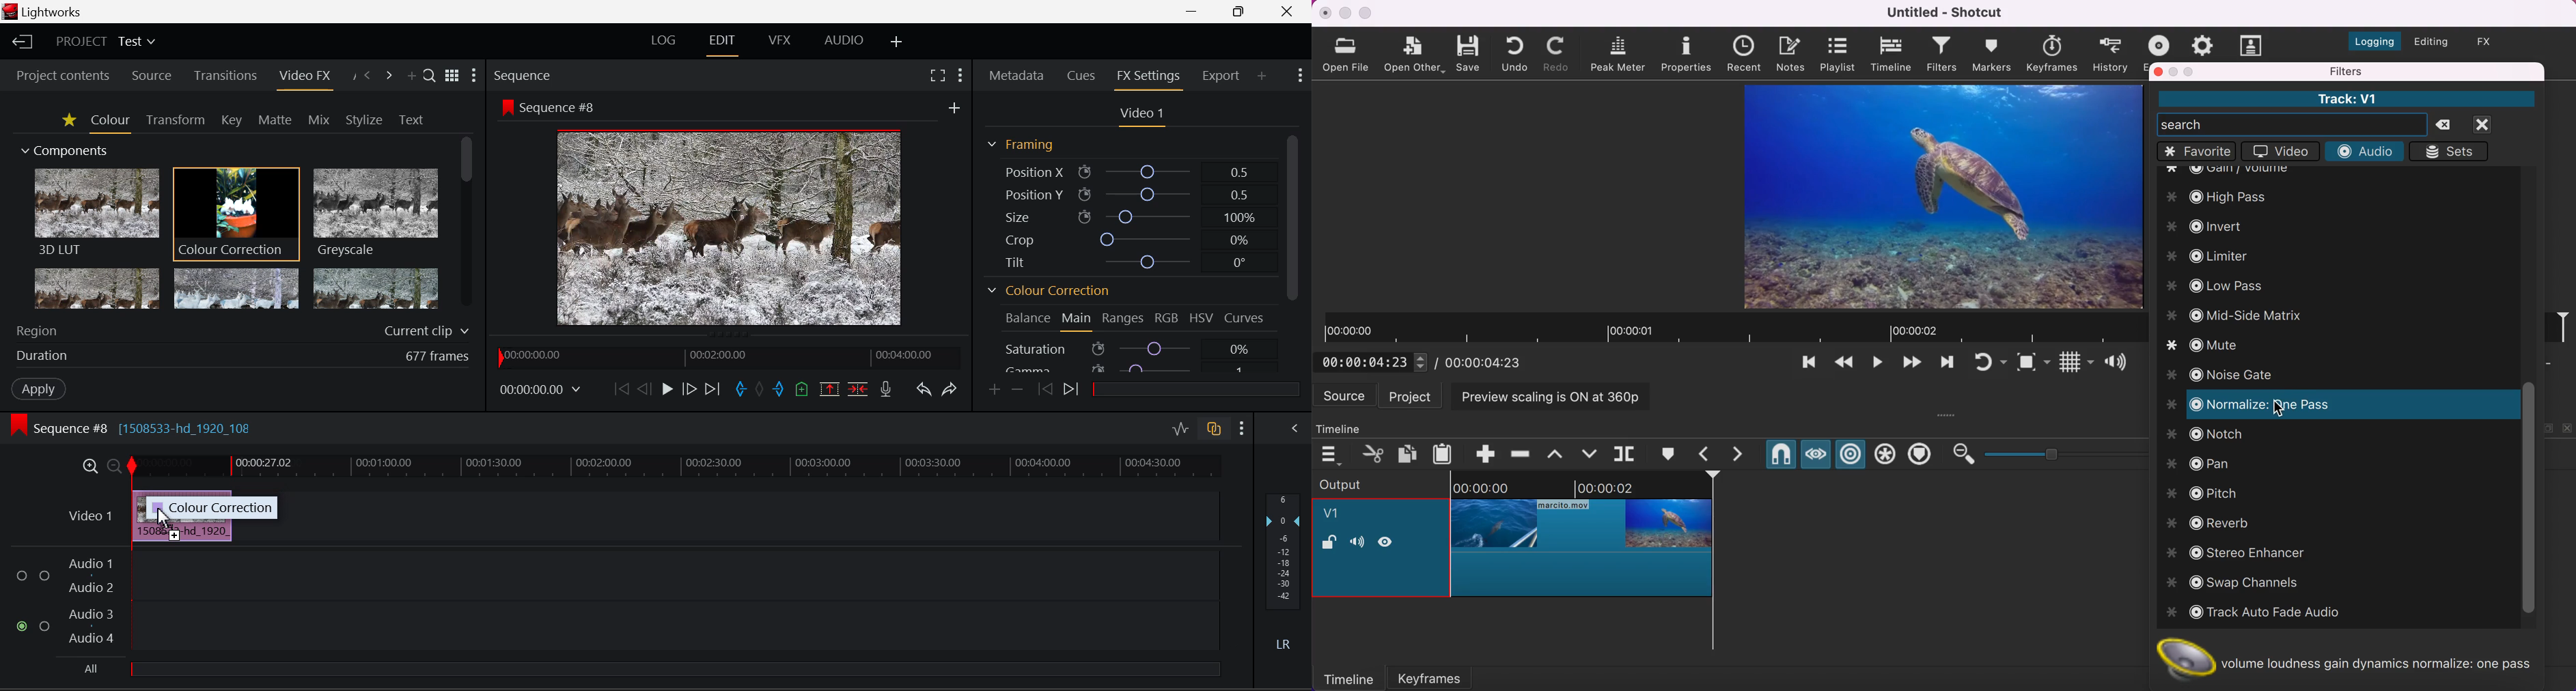 This screenshot has height=700, width=2576. I want to click on Toggle Auto Track Sync, so click(1214, 430).